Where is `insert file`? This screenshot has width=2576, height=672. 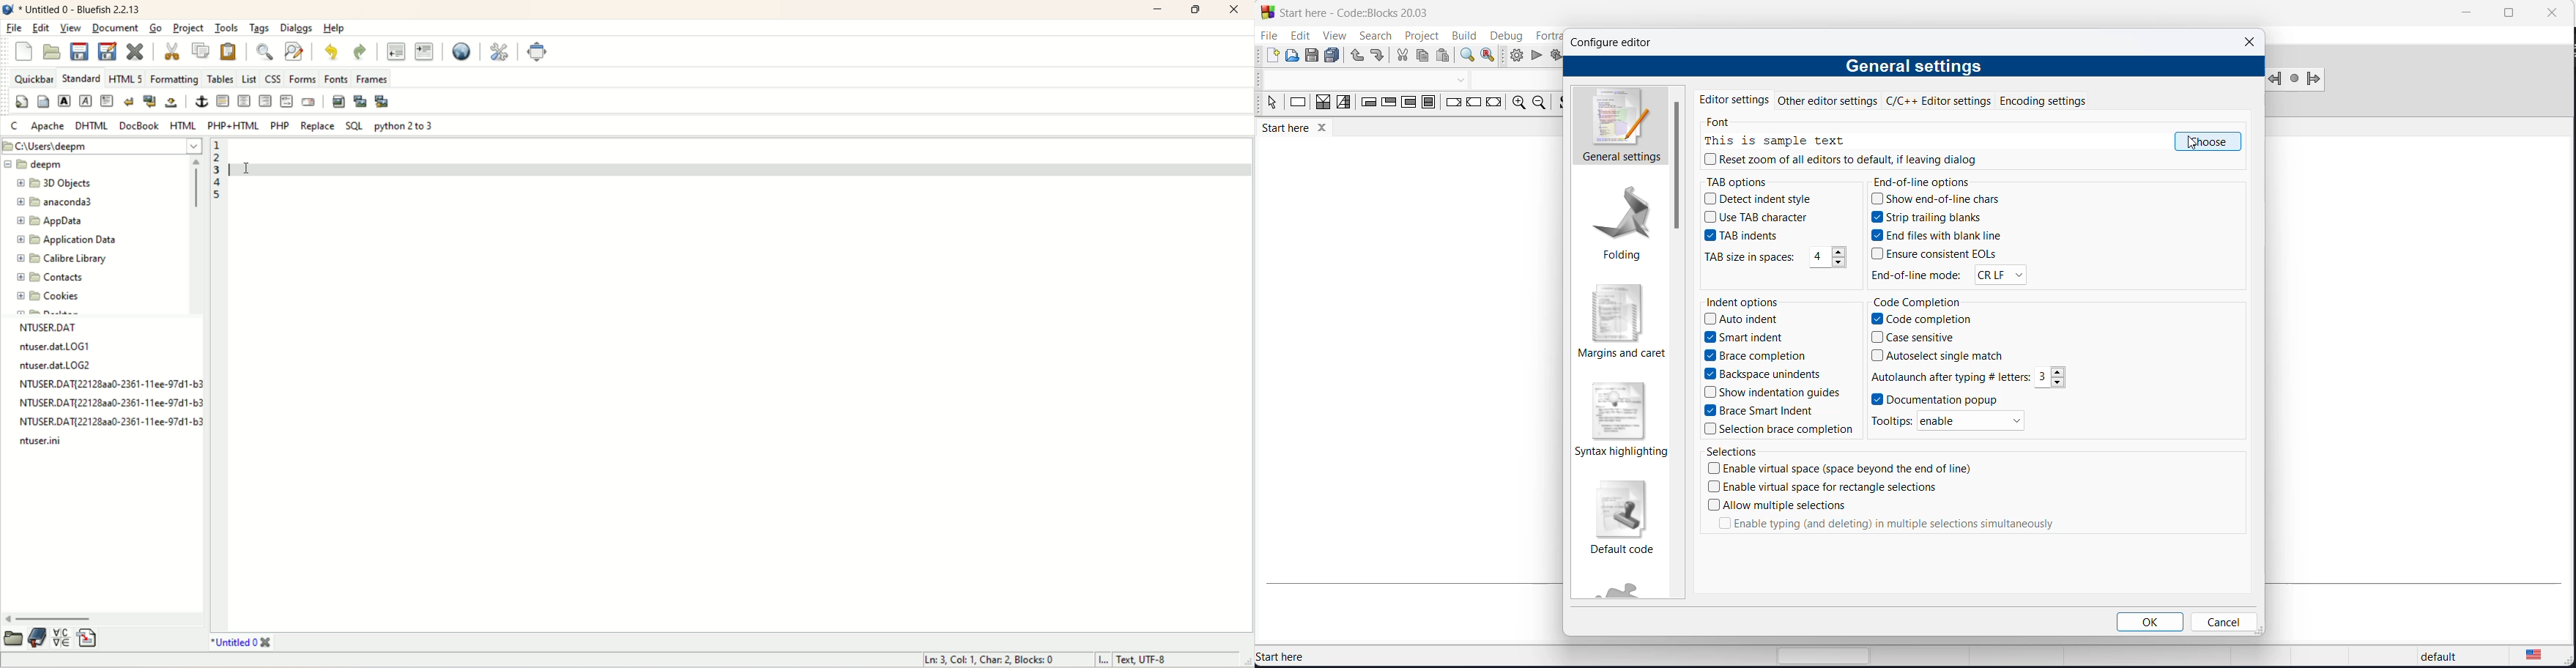
insert file is located at coordinates (92, 639).